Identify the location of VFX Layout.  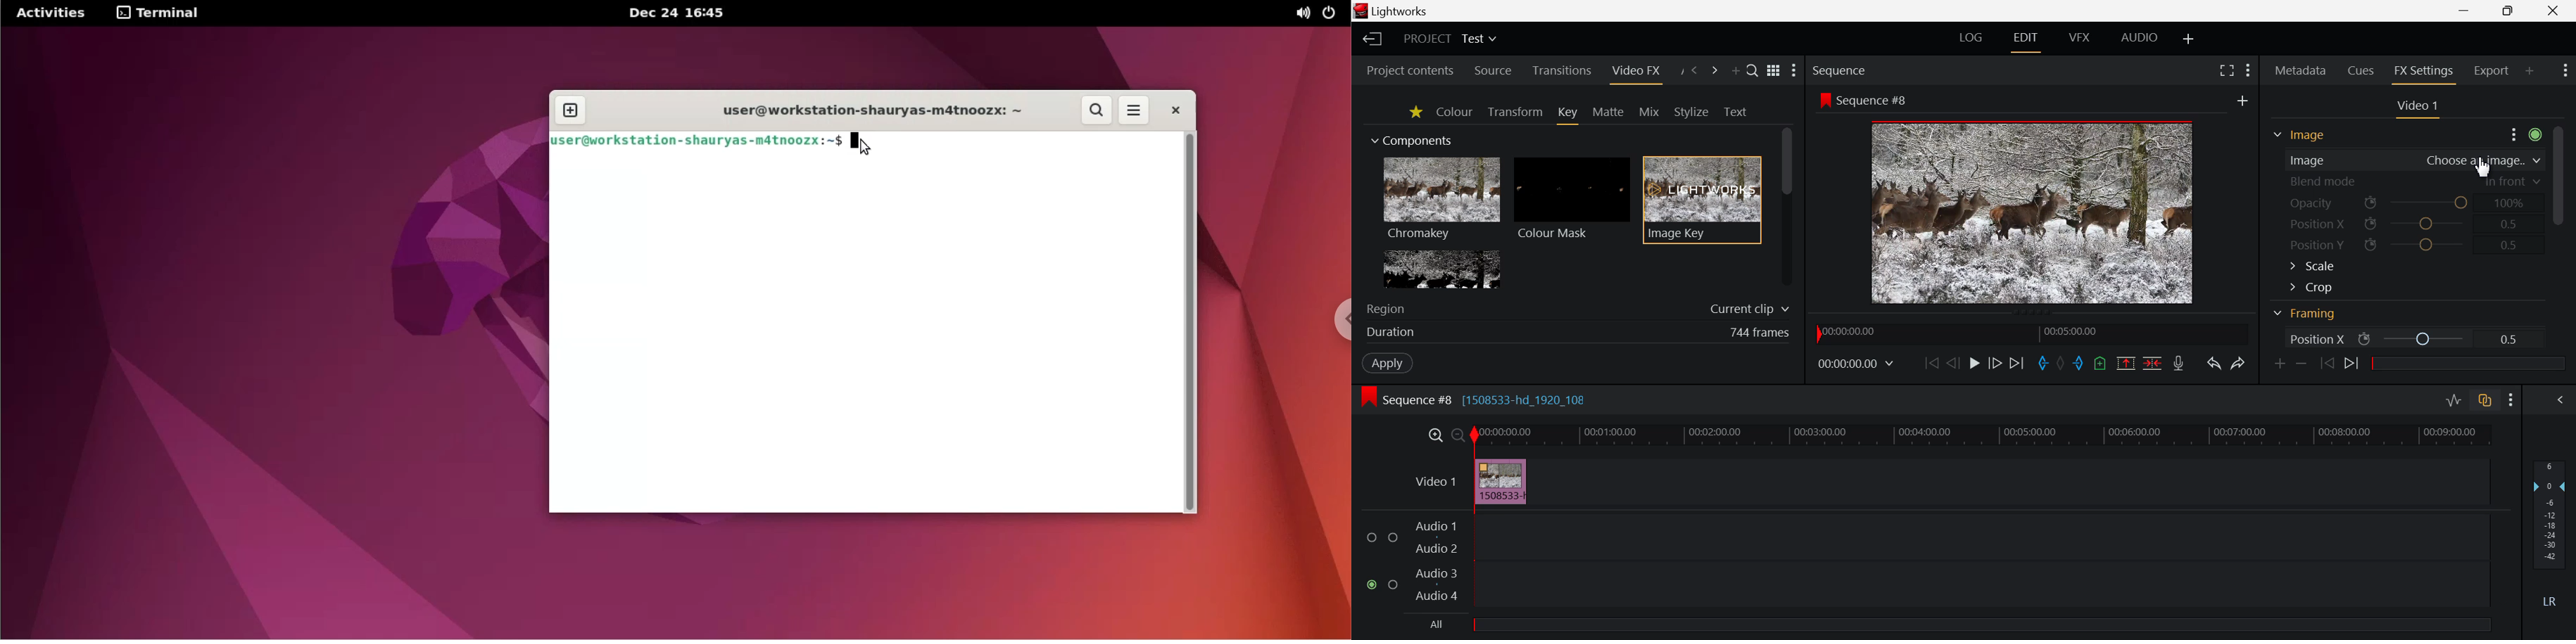
(2078, 40).